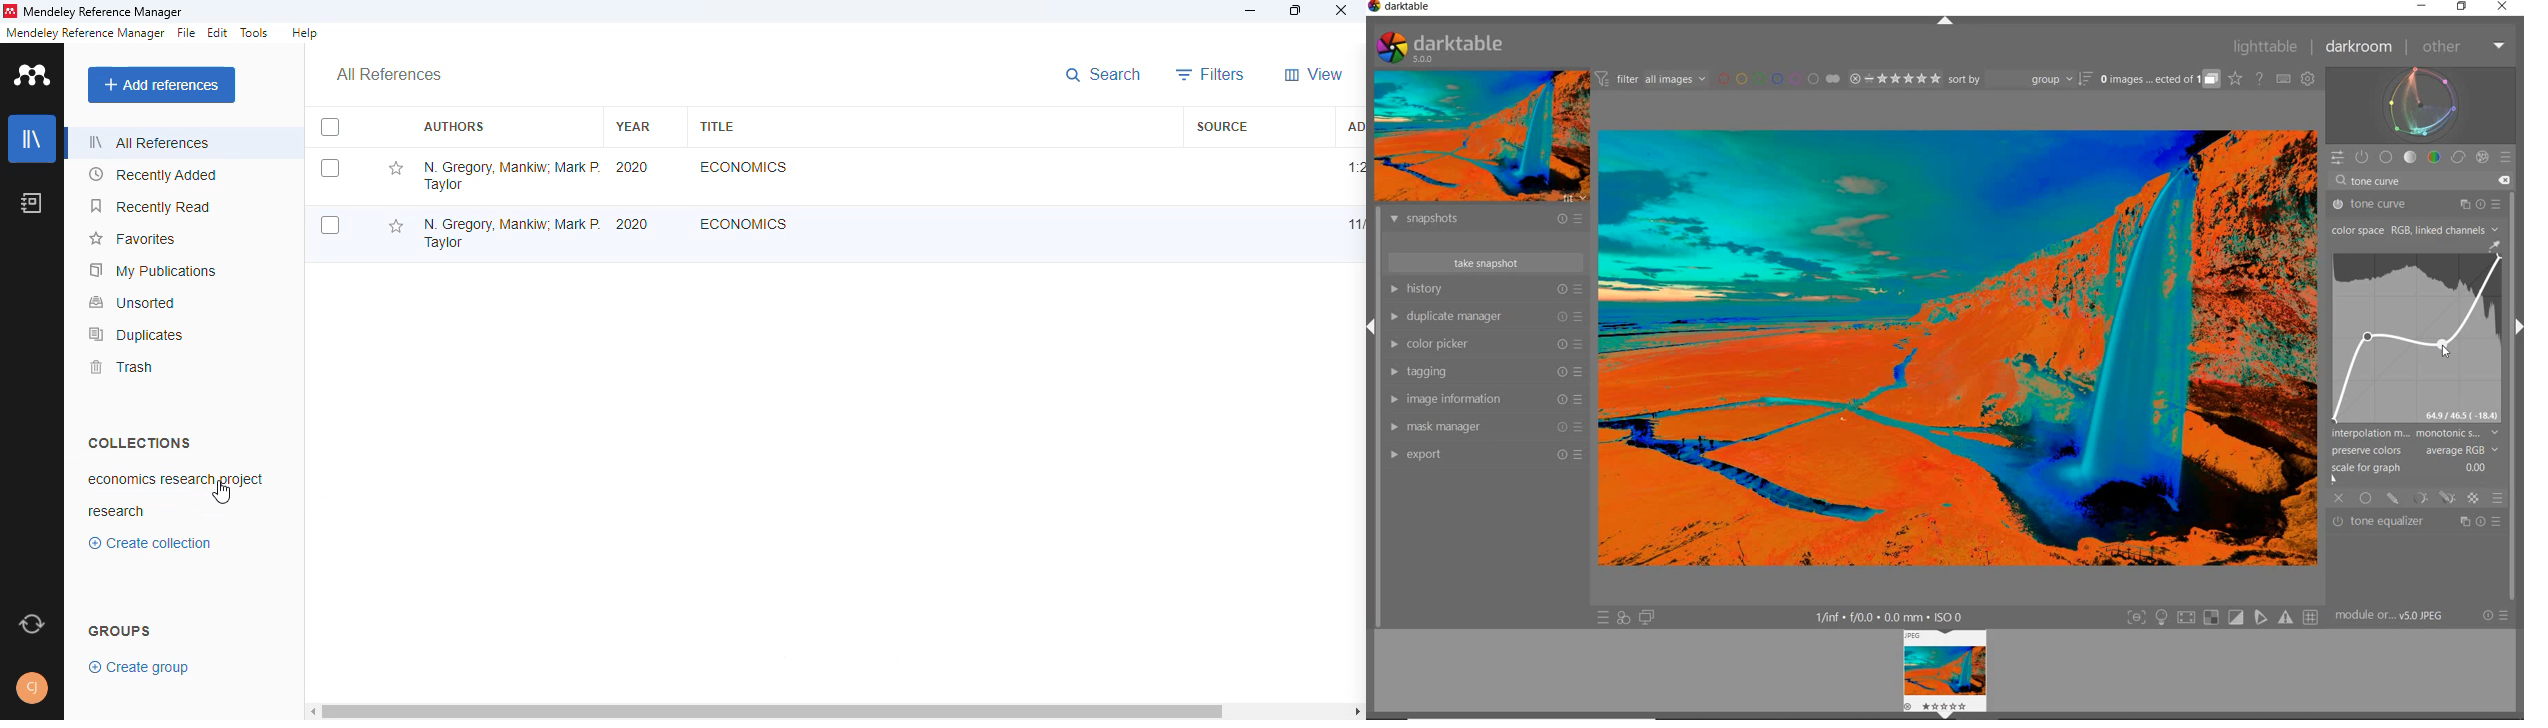  I want to click on SHOW GLOBAL PREFERENCES, so click(2308, 79).